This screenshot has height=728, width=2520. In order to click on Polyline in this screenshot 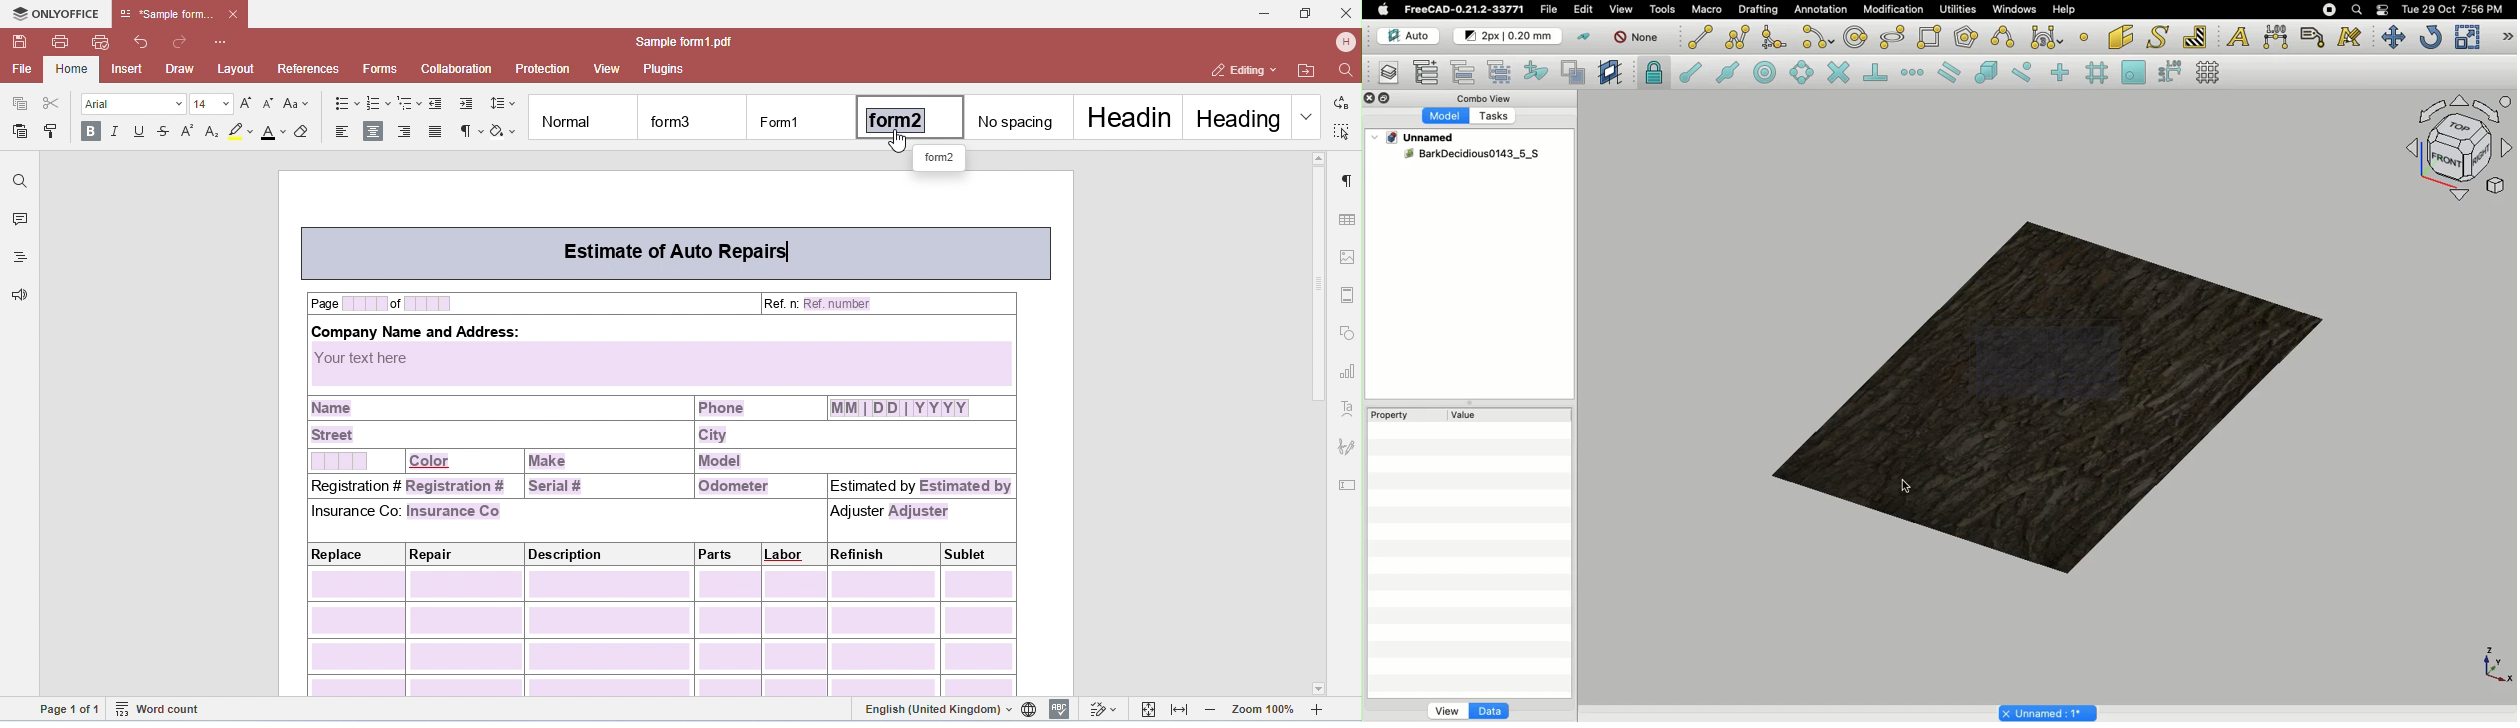, I will do `click(1737, 37)`.